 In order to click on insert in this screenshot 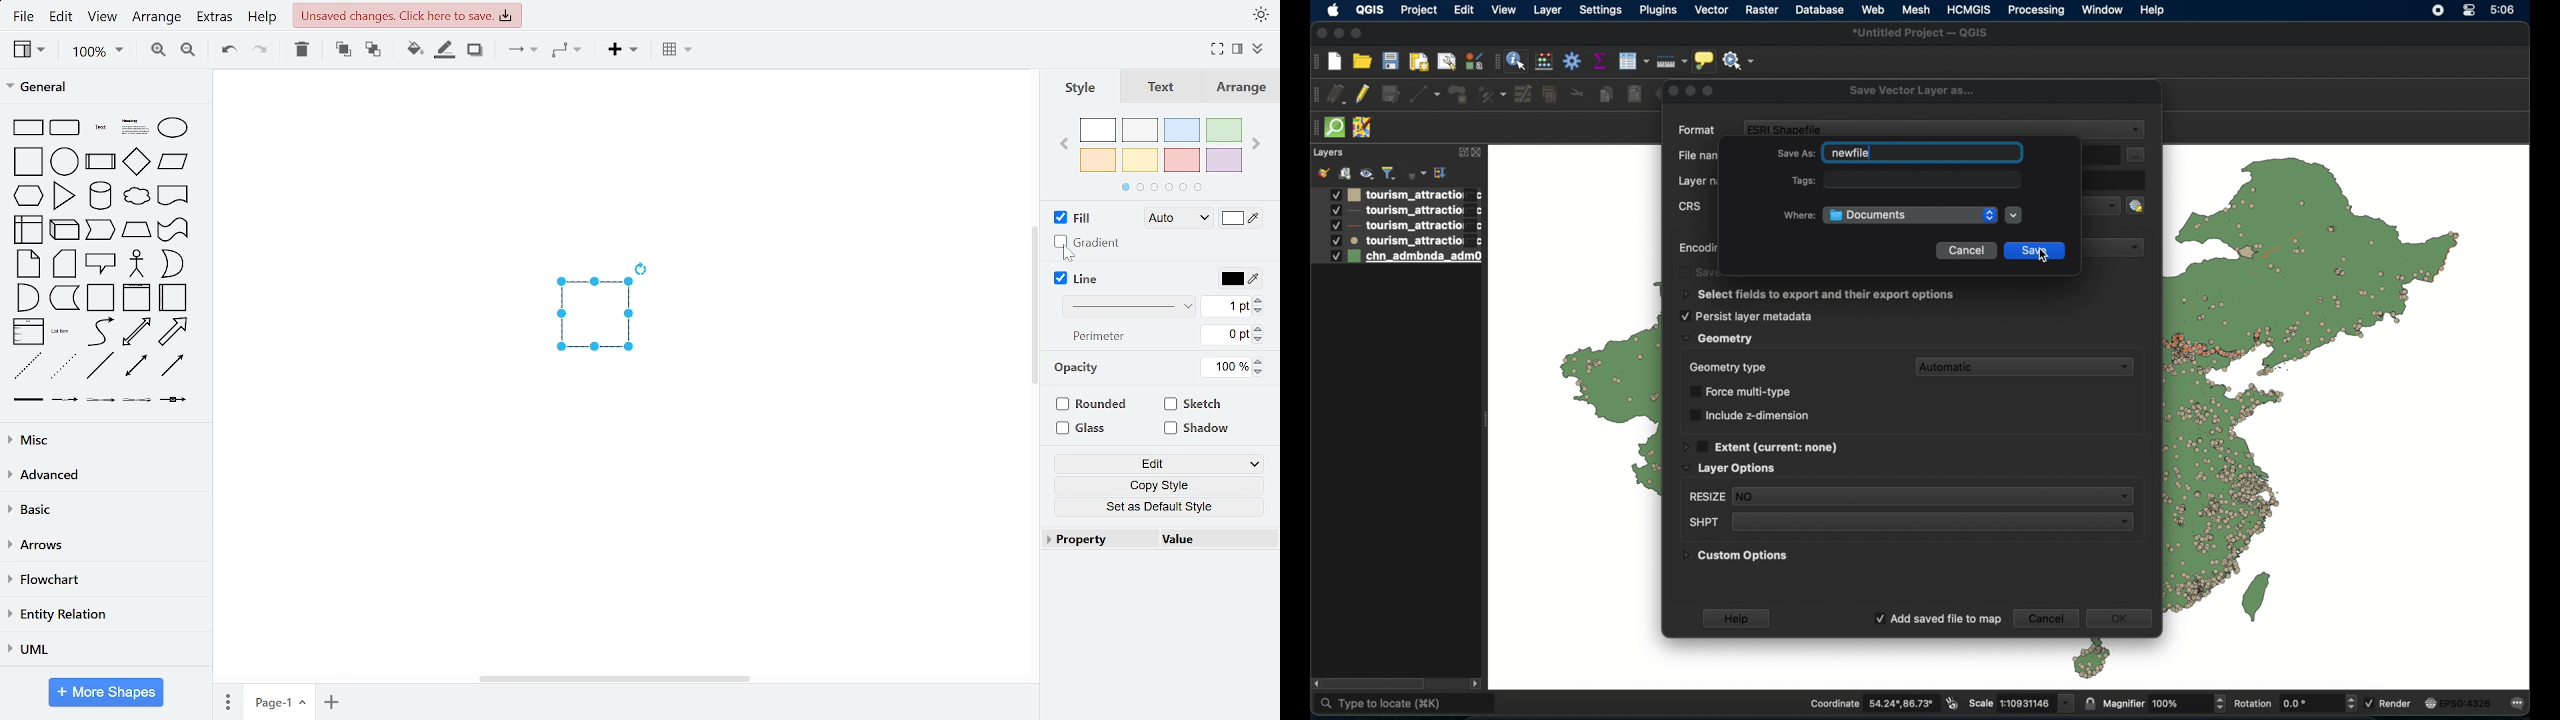, I will do `click(621, 51)`.